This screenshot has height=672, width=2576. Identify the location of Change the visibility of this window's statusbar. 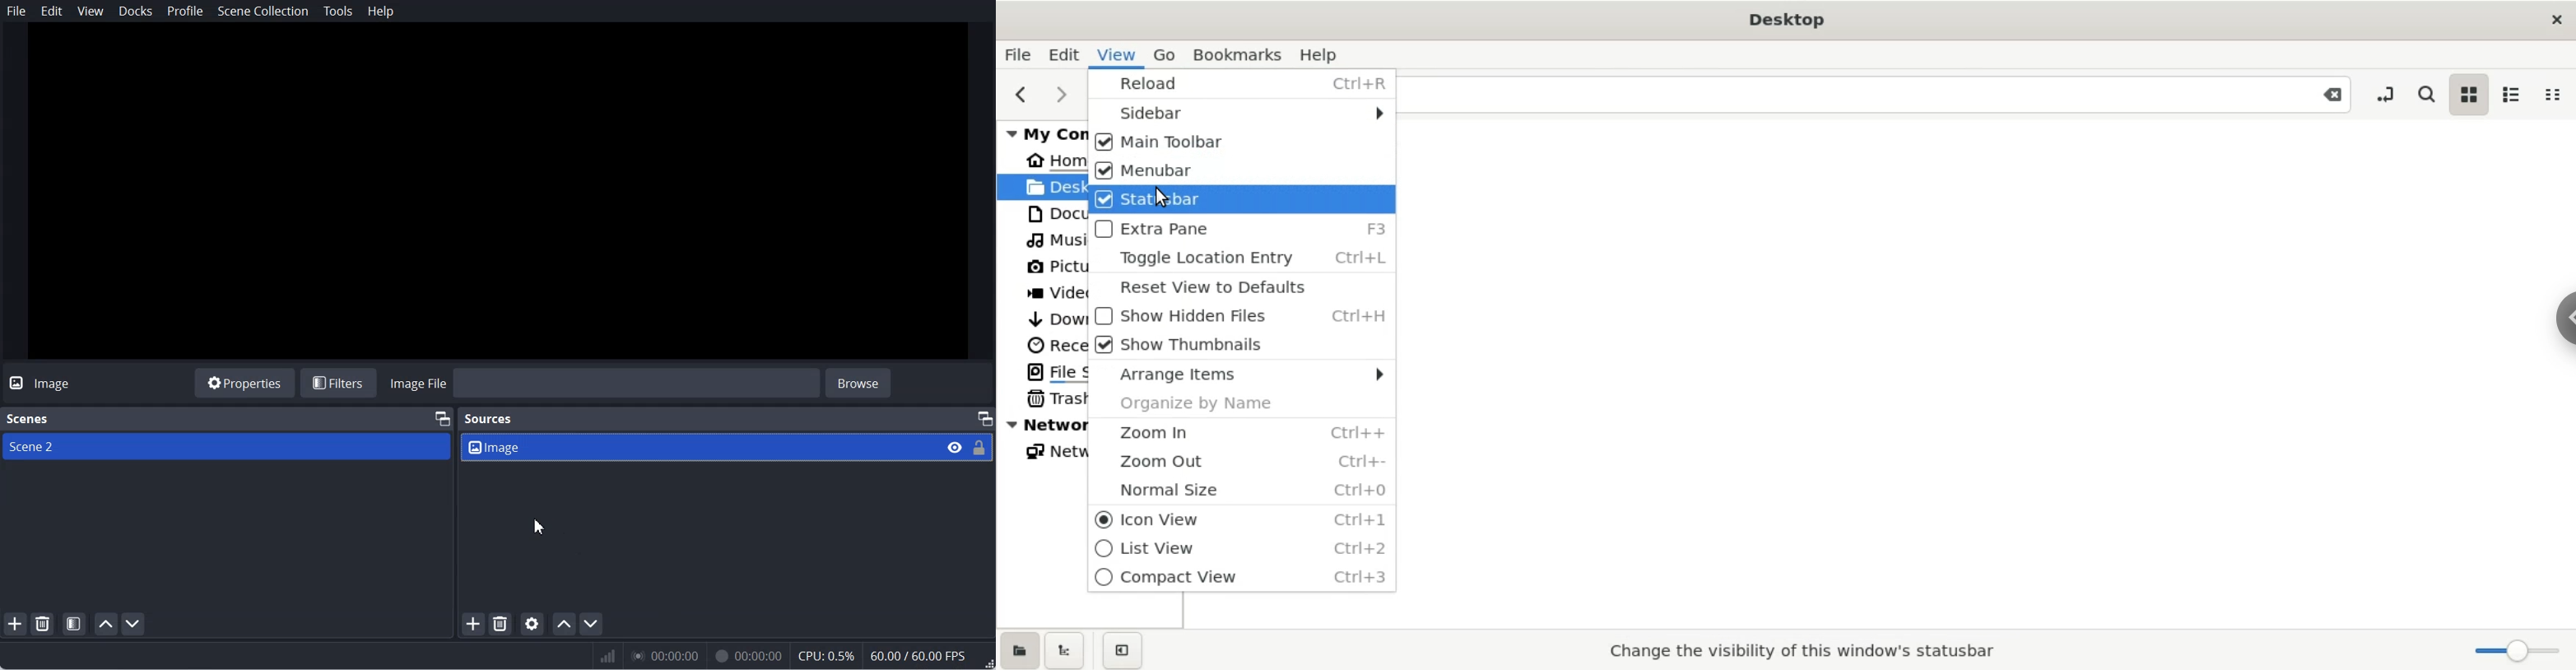
(1797, 650).